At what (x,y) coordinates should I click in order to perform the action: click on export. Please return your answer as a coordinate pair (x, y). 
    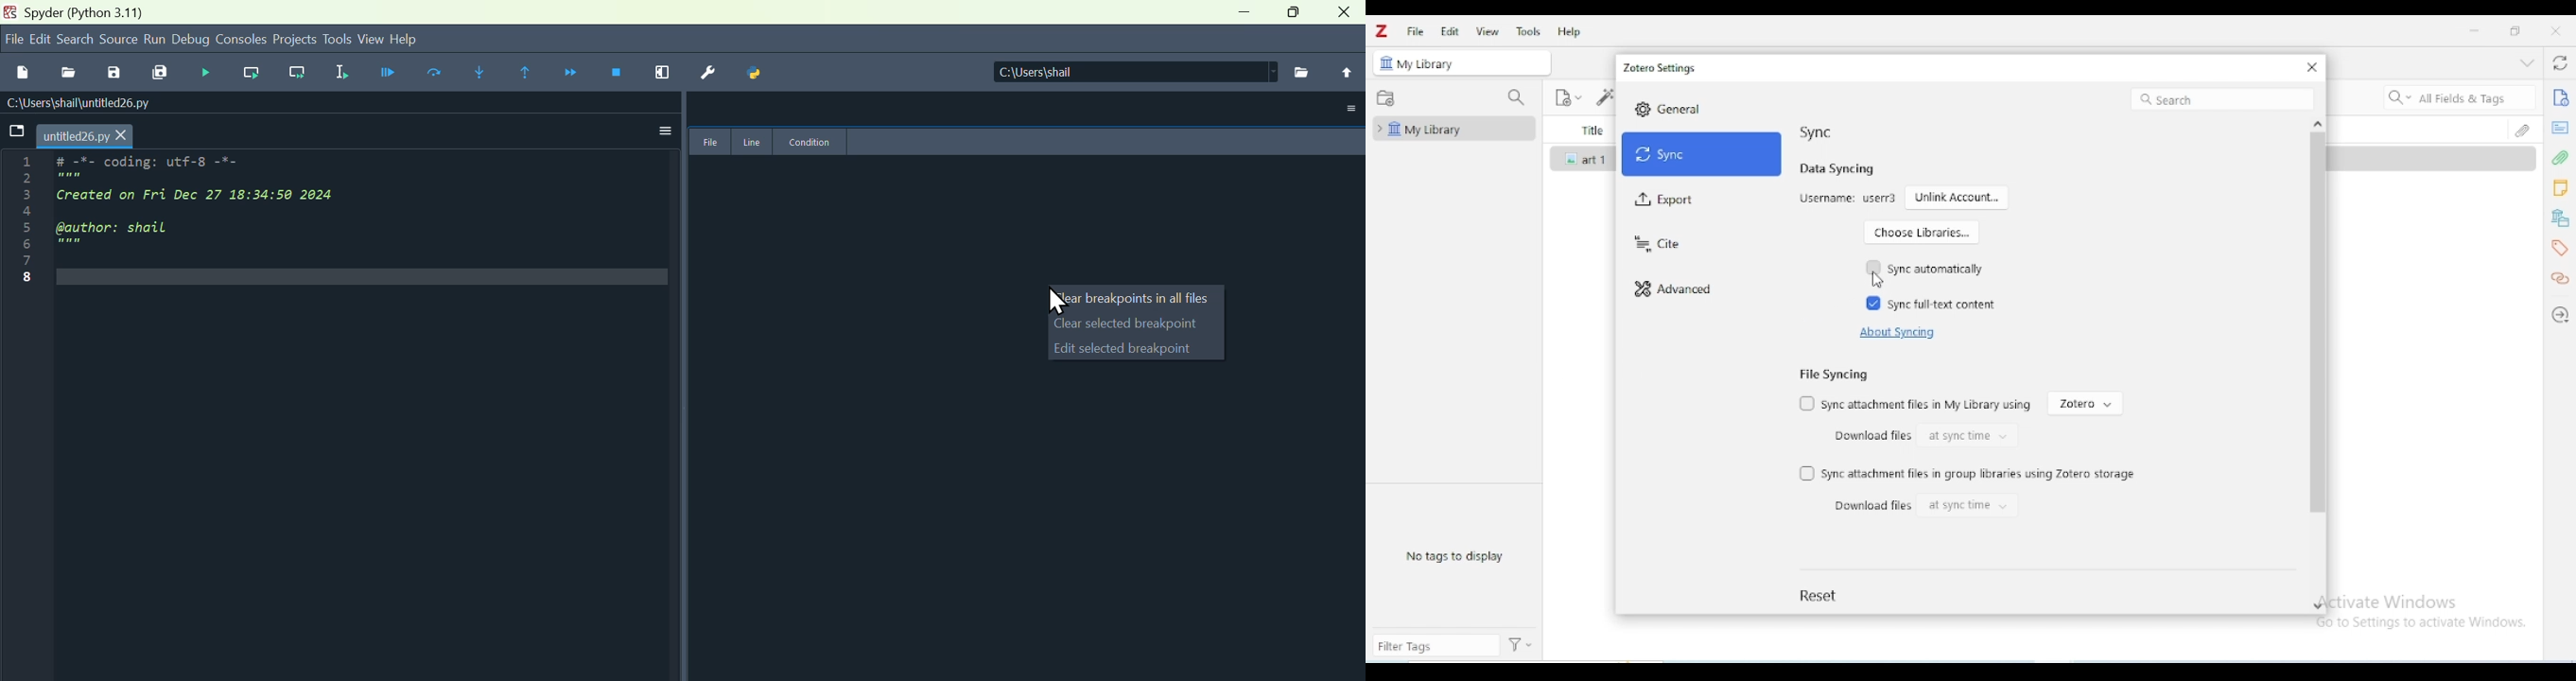
    Looking at the image, I should click on (1665, 201).